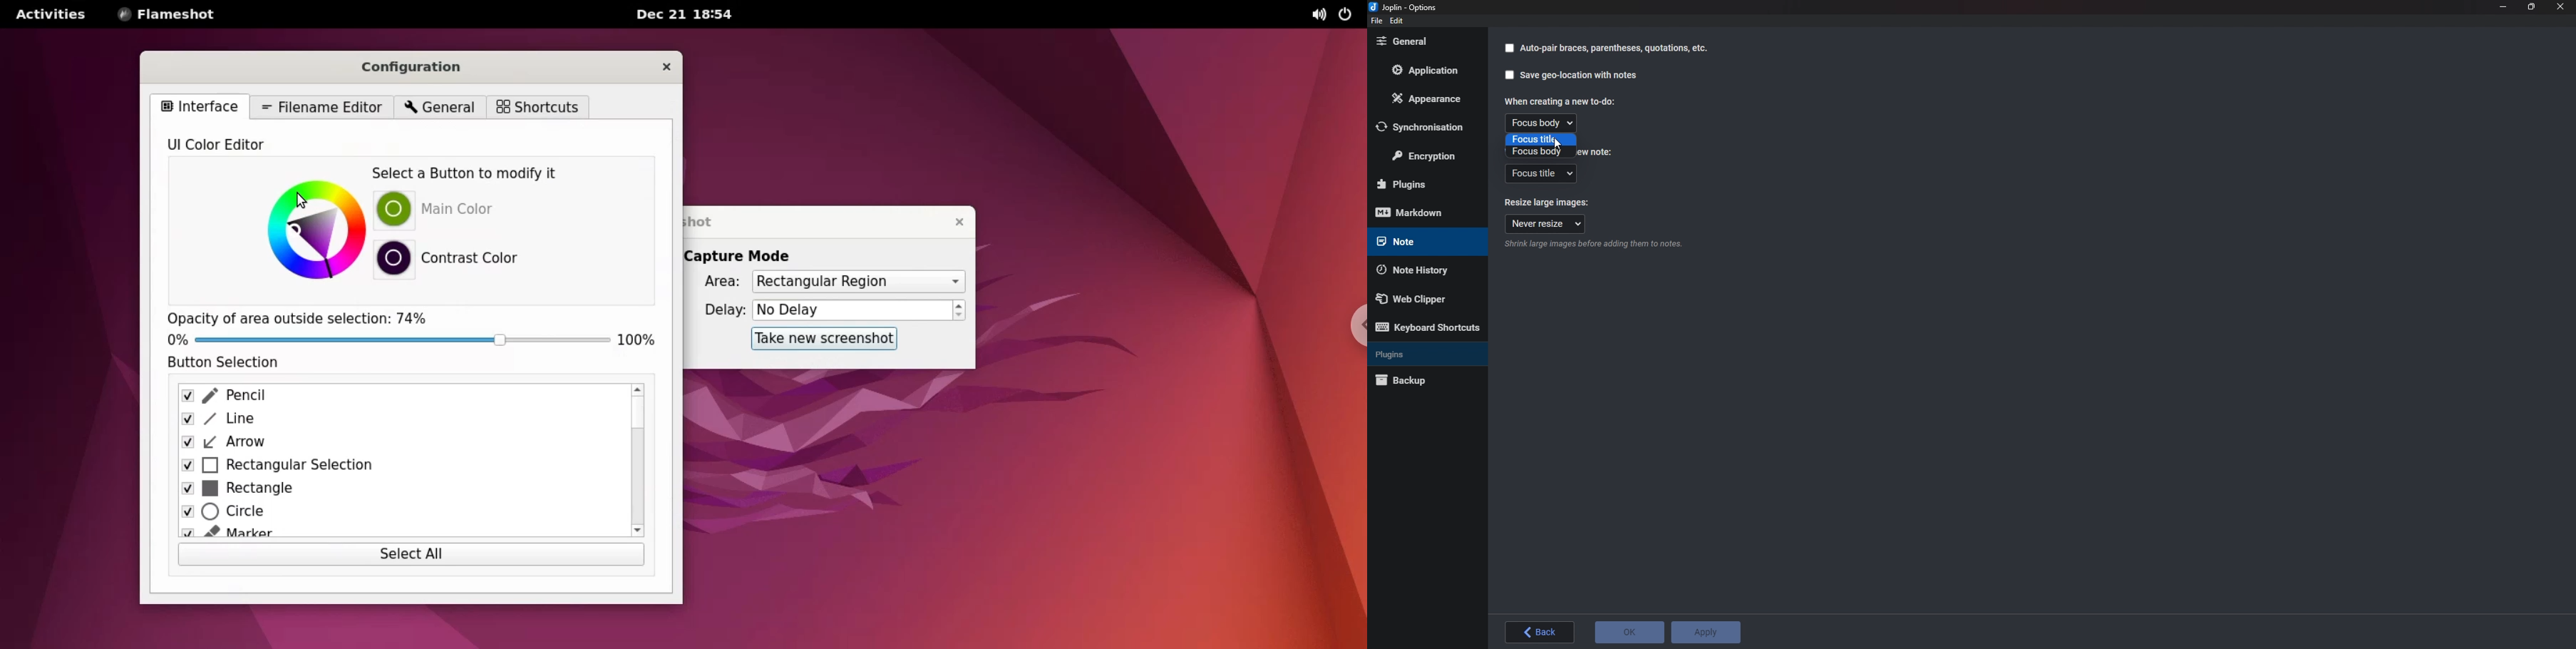  Describe the element at coordinates (2532, 7) in the screenshot. I see `Resize` at that location.